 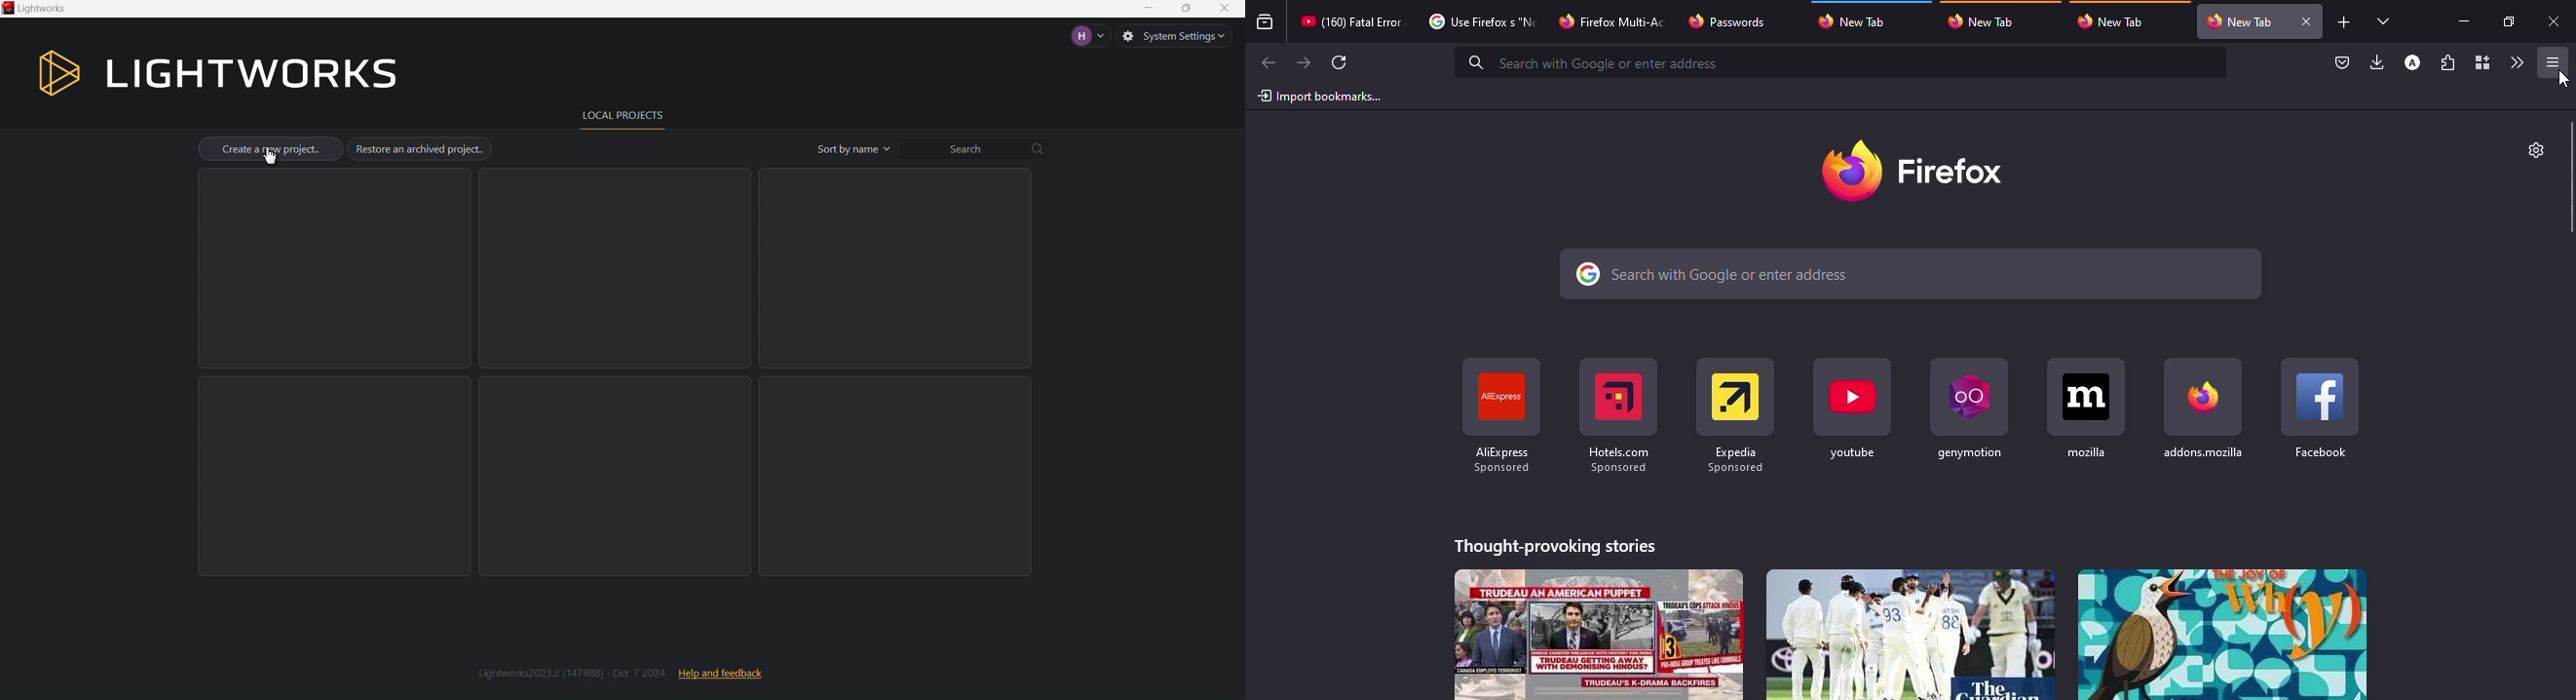 I want to click on firefox, so click(x=1918, y=171).